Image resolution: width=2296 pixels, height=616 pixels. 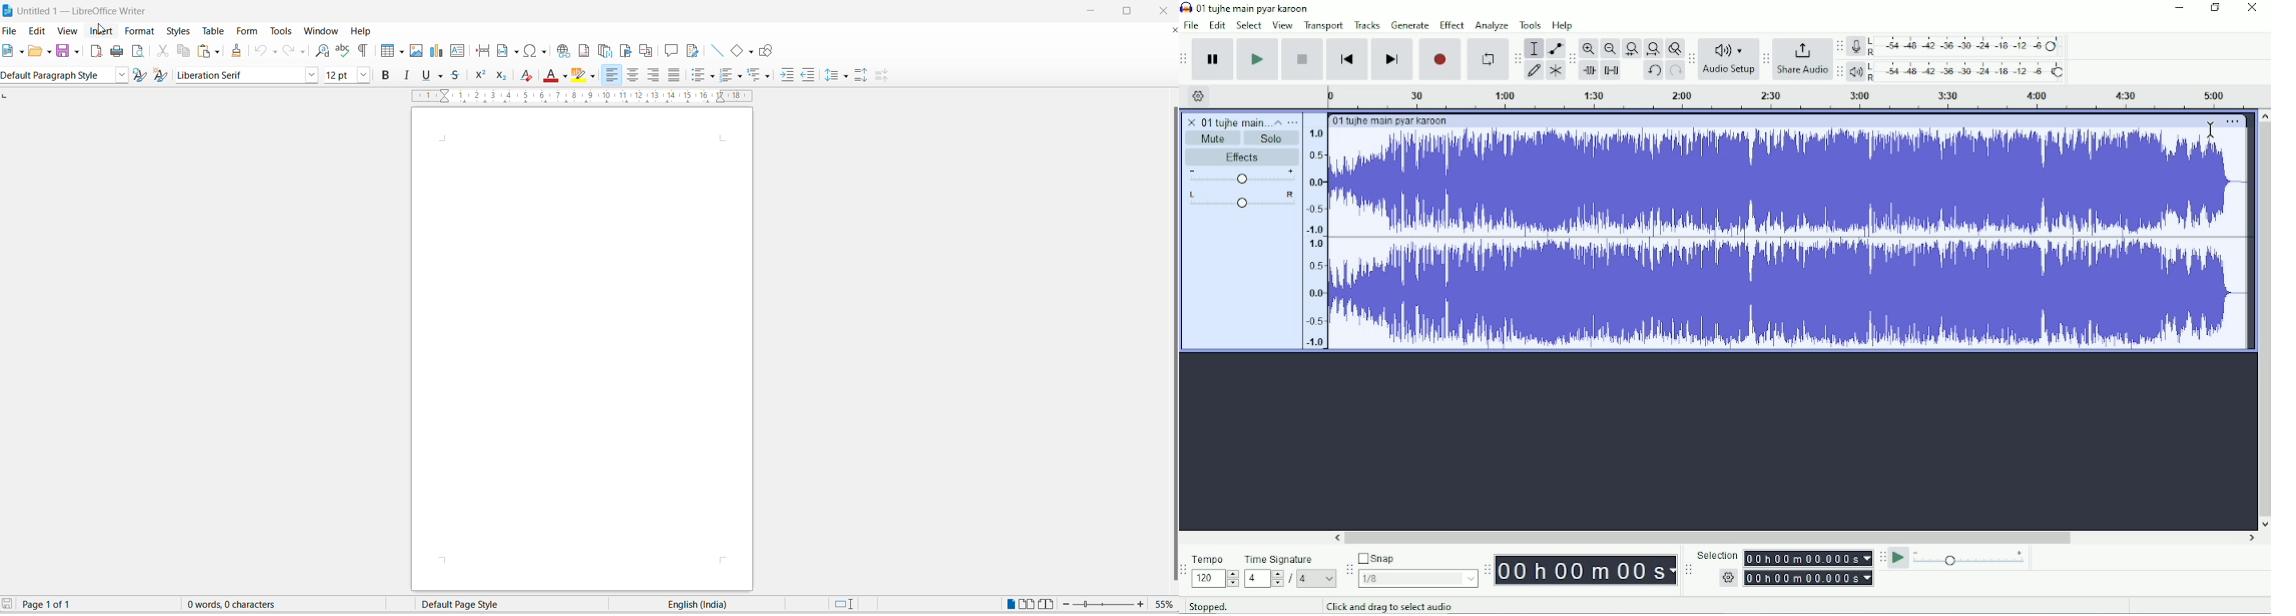 I want to click on insert cross reference, so click(x=646, y=50).